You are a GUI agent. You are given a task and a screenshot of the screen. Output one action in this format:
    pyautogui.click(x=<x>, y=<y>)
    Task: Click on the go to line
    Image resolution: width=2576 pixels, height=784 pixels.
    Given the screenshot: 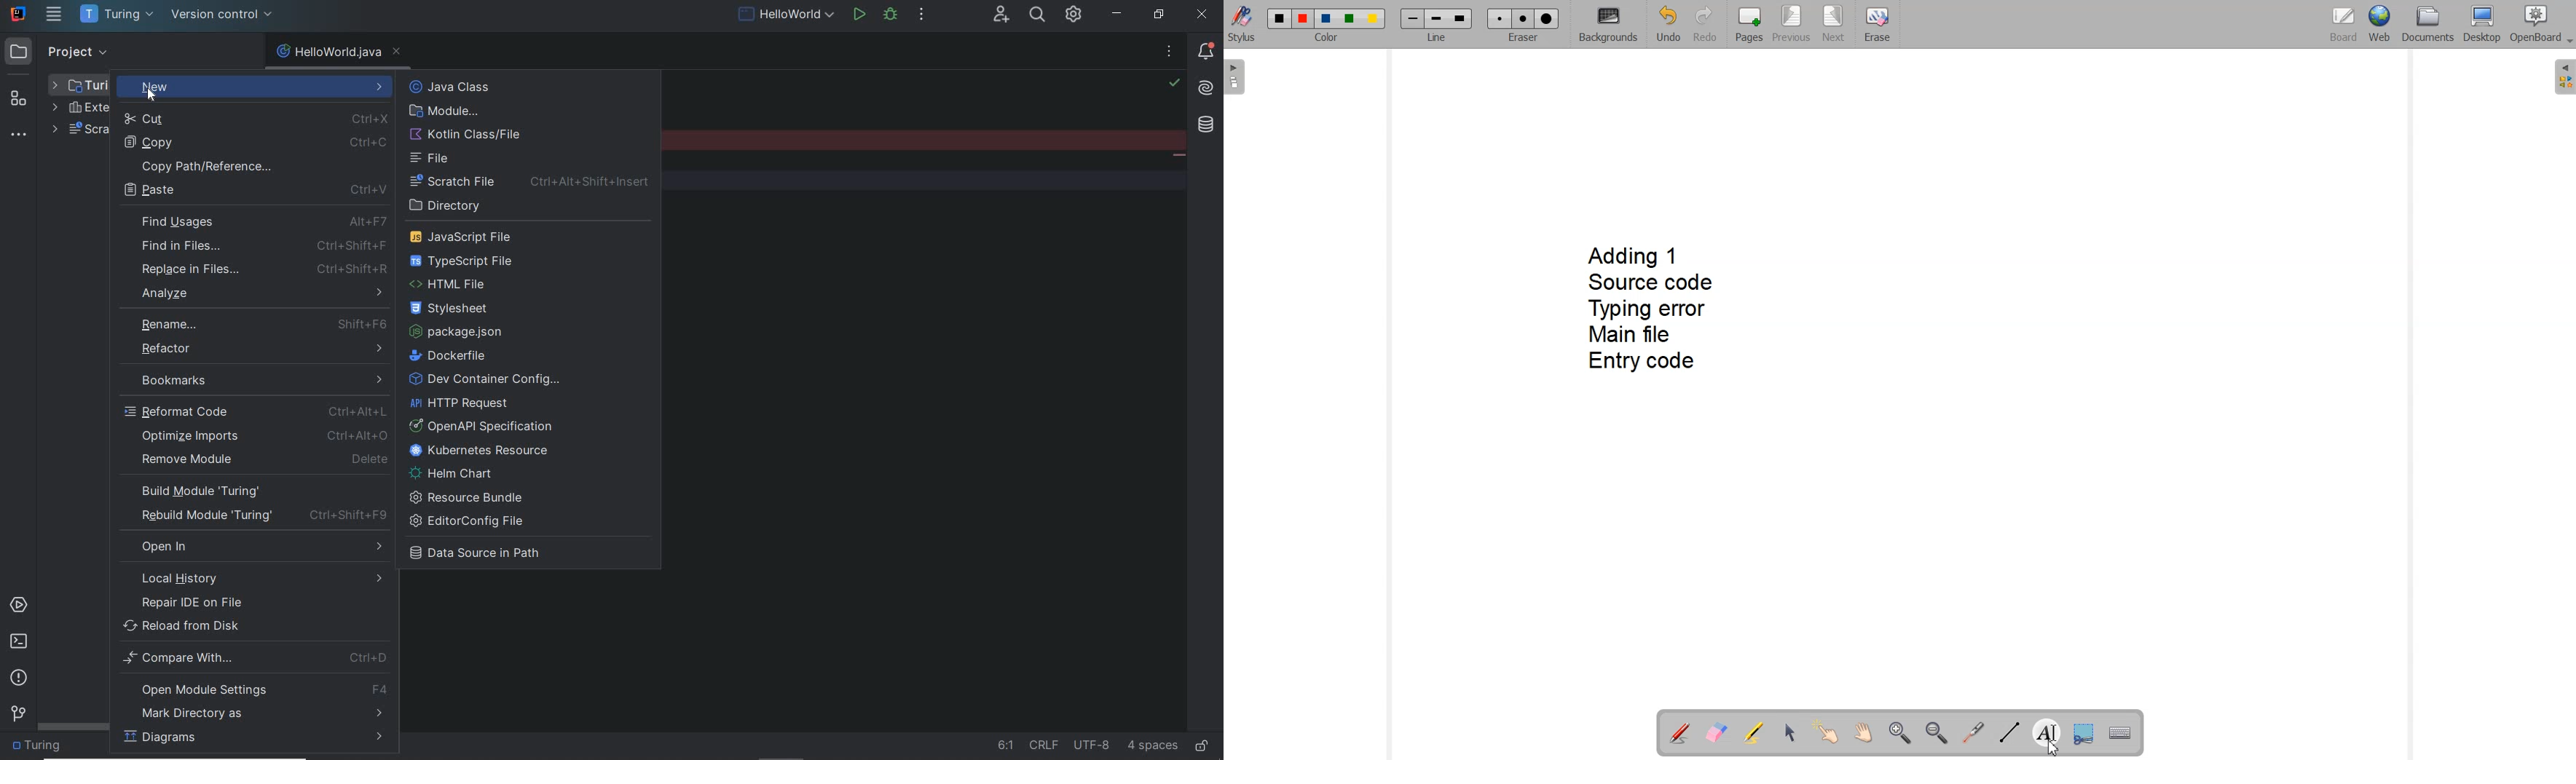 What is the action you would take?
    pyautogui.click(x=1006, y=745)
    